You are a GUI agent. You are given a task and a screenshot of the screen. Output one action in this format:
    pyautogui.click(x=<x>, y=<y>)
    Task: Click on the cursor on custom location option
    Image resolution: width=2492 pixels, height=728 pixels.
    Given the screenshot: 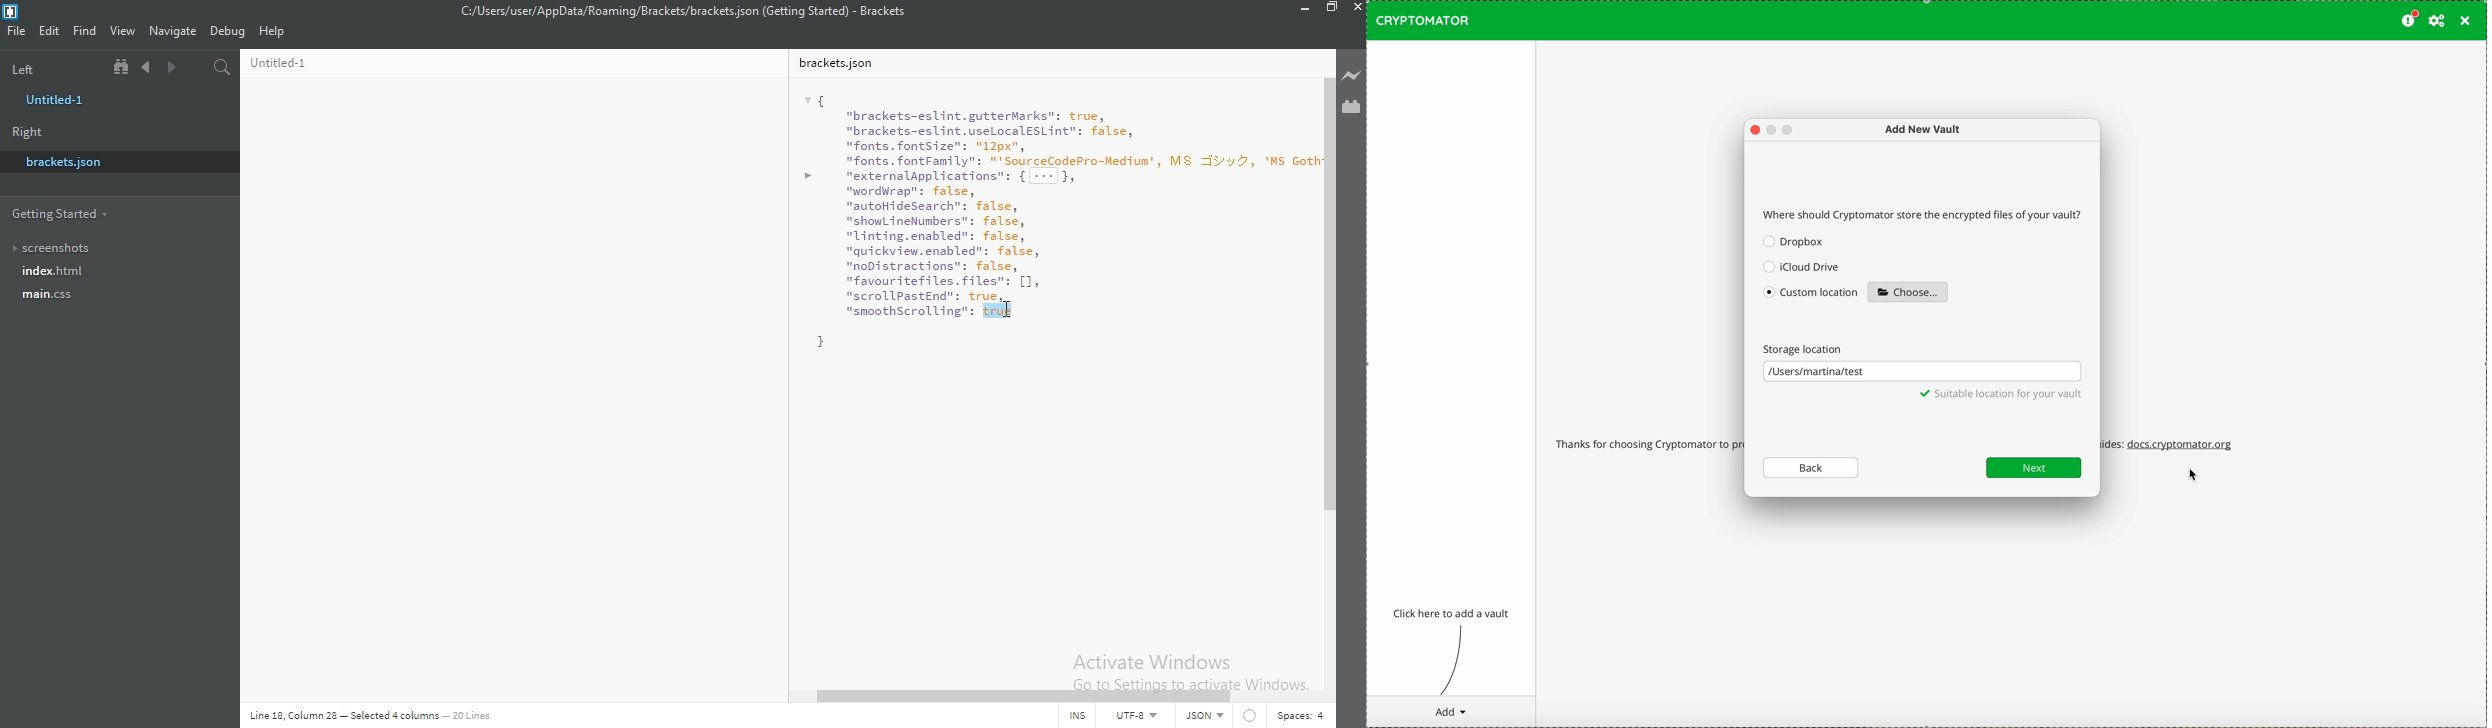 What is the action you would take?
    pyautogui.click(x=1812, y=296)
    